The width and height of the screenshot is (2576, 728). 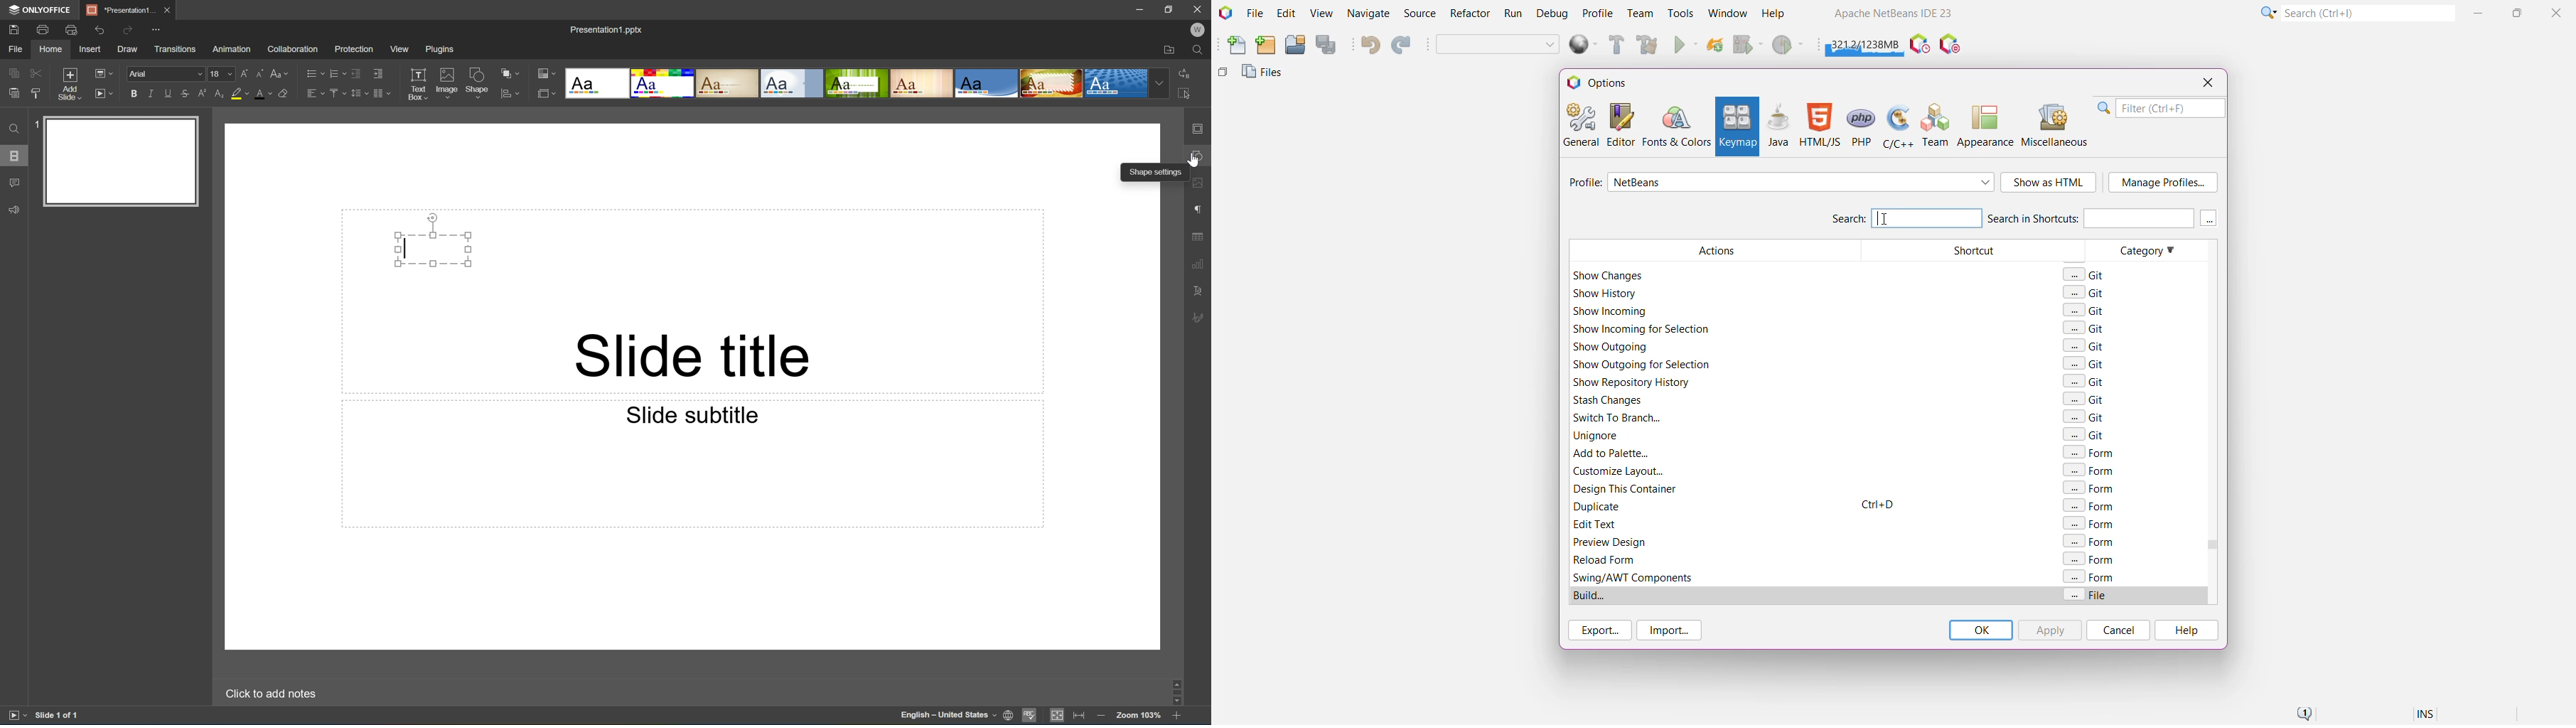 I want to click on Strikethrough, so click(x=185, y=94).